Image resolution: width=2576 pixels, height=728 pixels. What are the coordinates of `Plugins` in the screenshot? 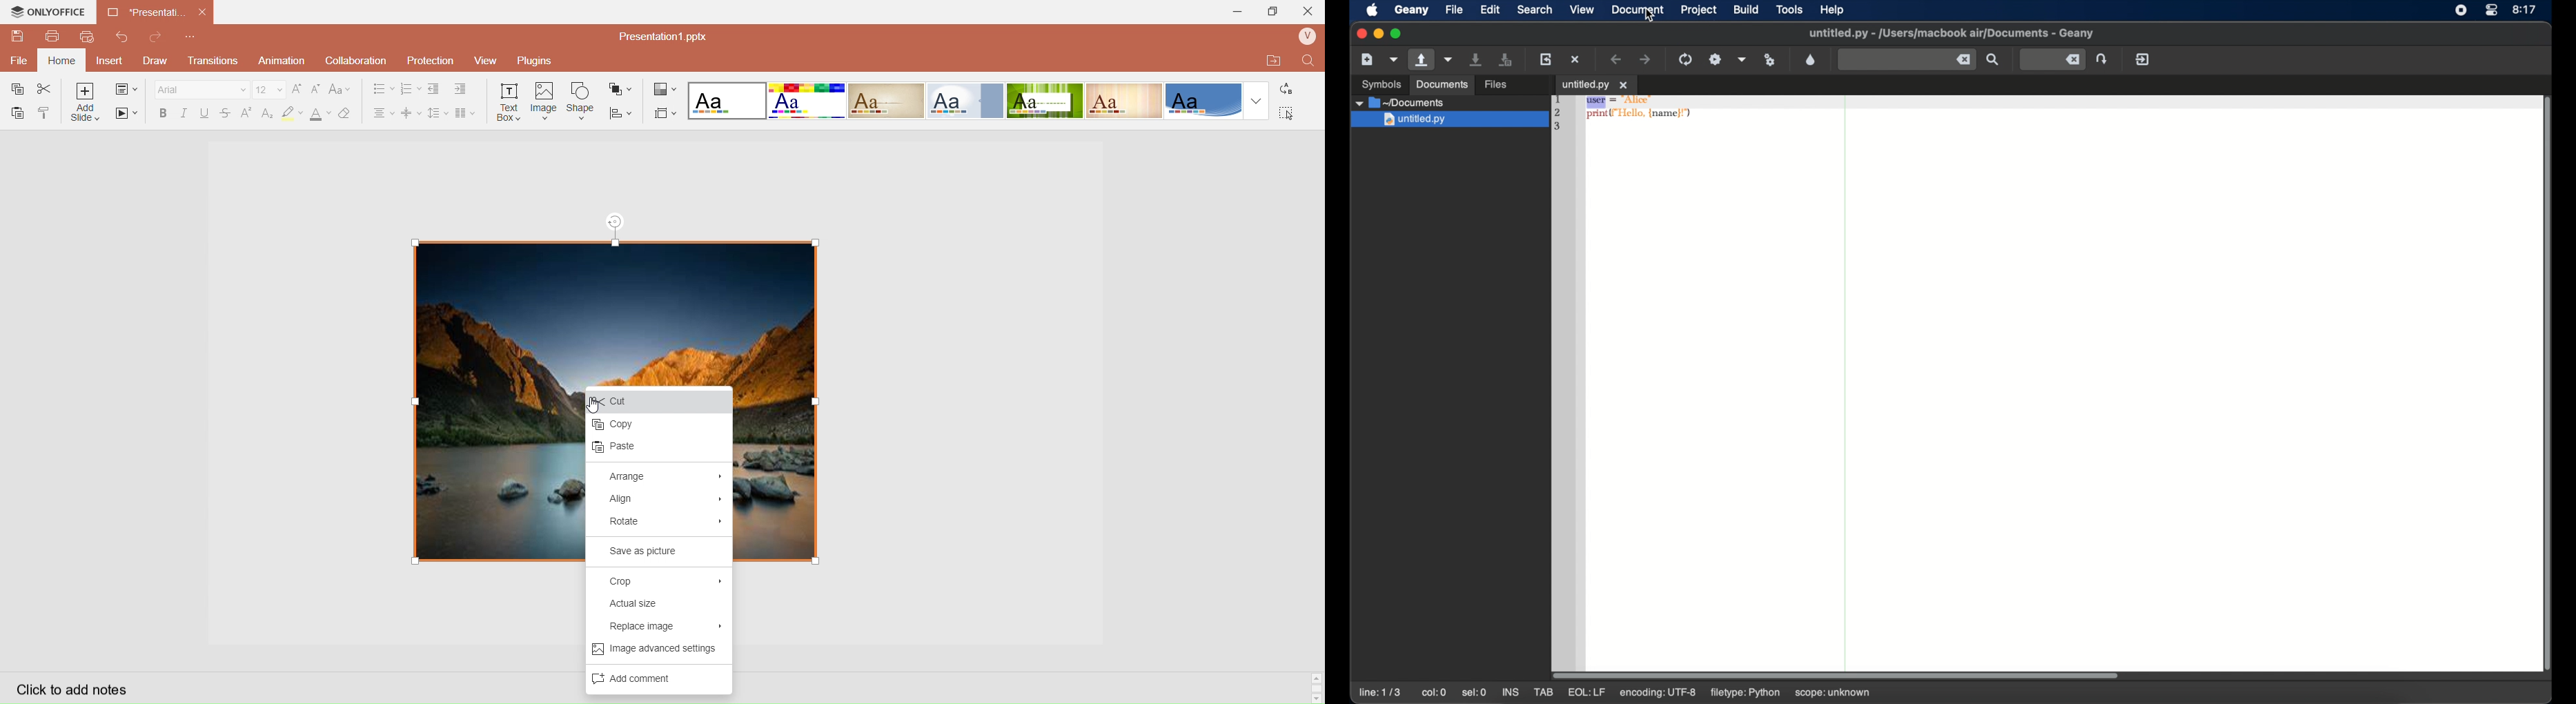 It's located at (537, 61).